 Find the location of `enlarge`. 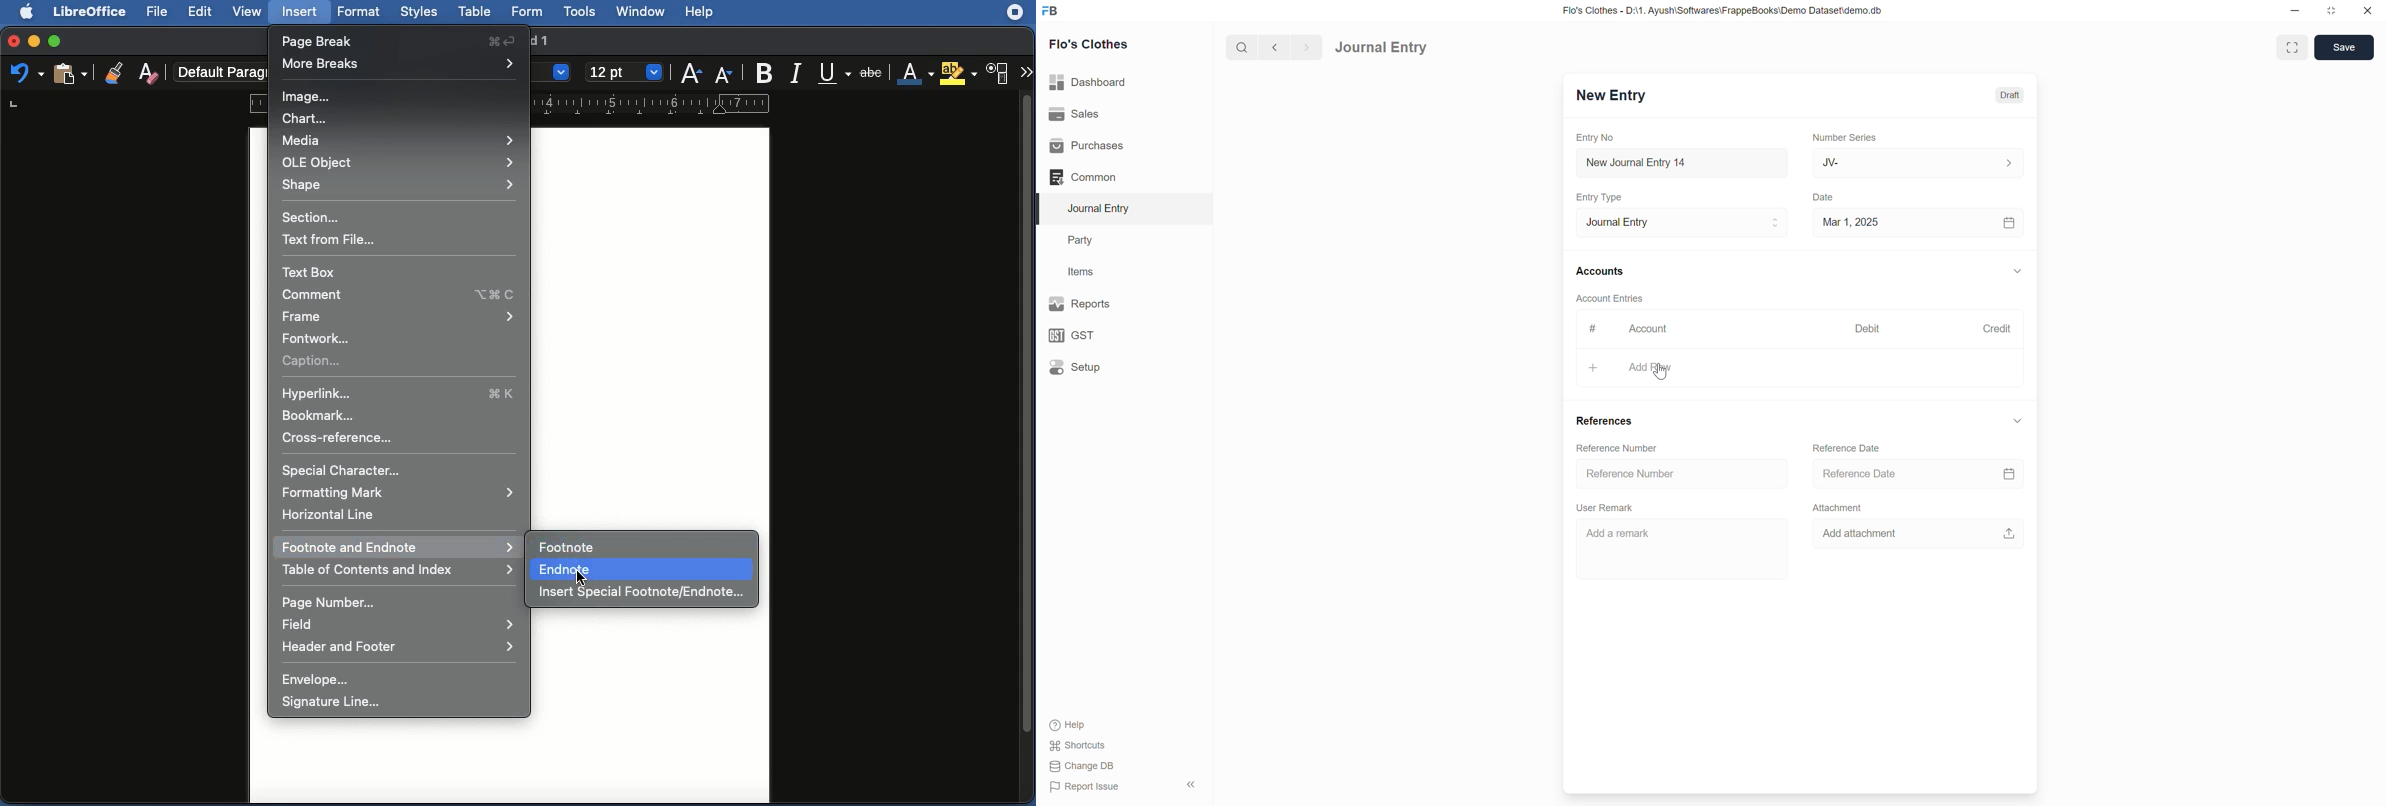

enlarge is located at coordinates (2294, 46).